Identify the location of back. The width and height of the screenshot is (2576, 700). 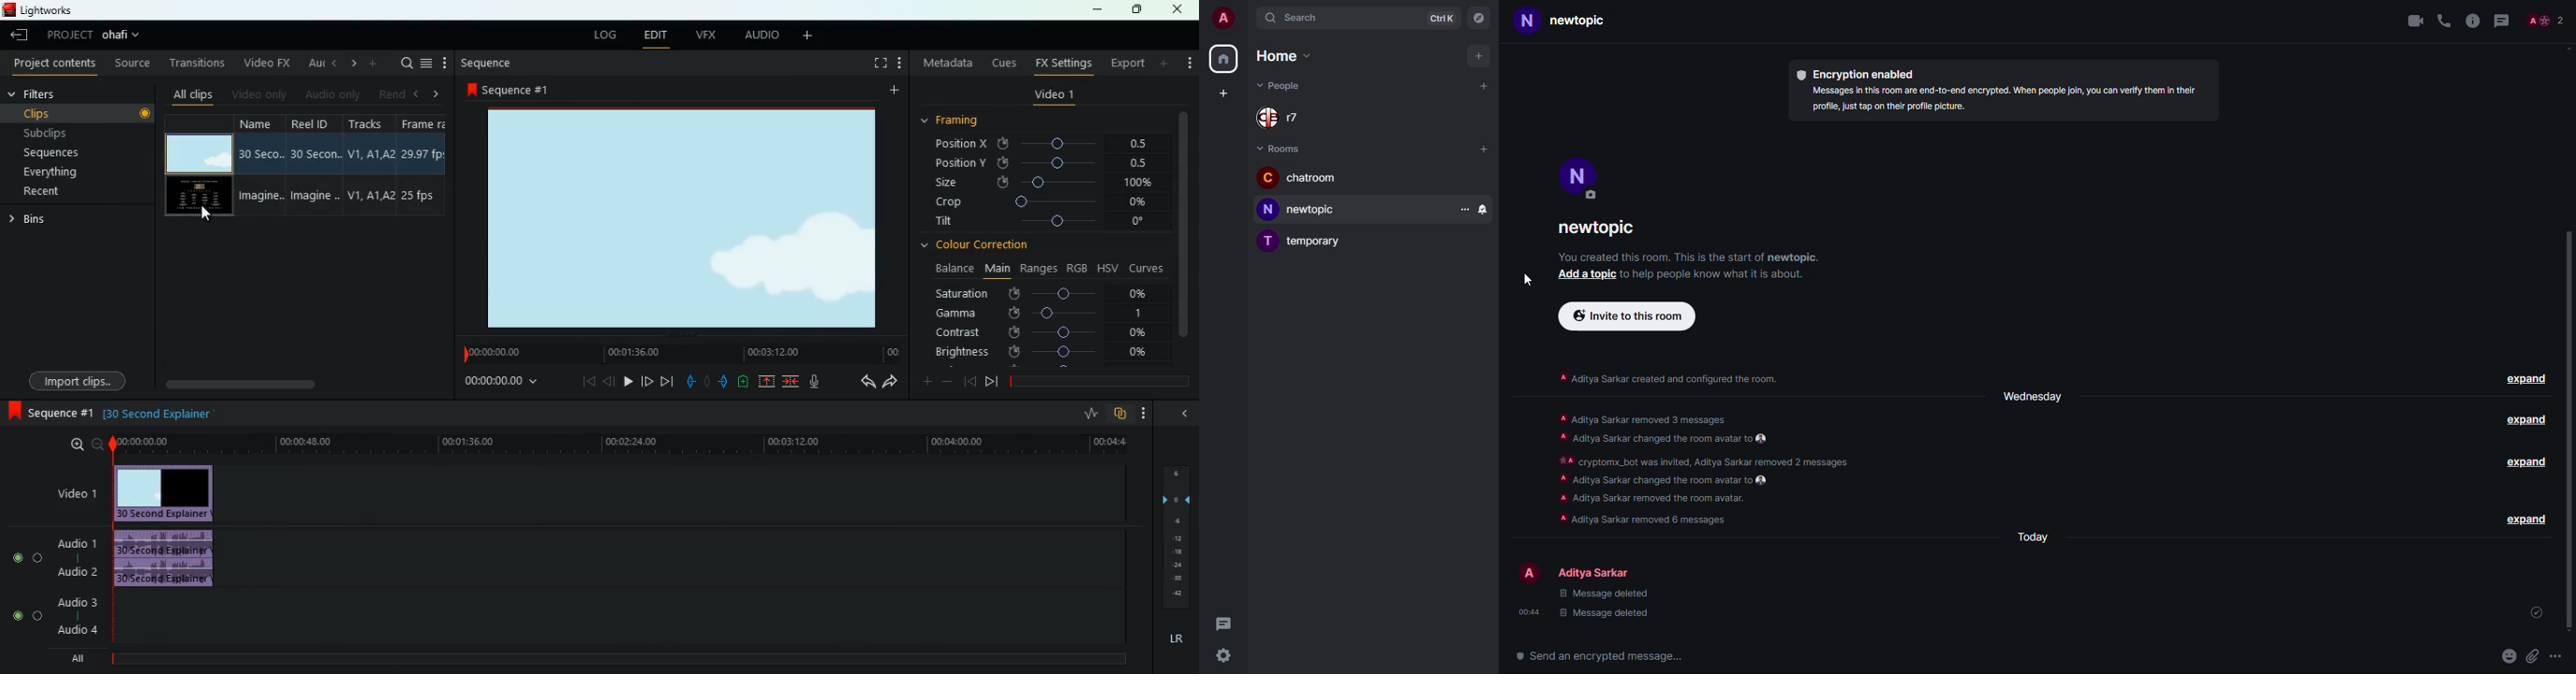
(609, 381).